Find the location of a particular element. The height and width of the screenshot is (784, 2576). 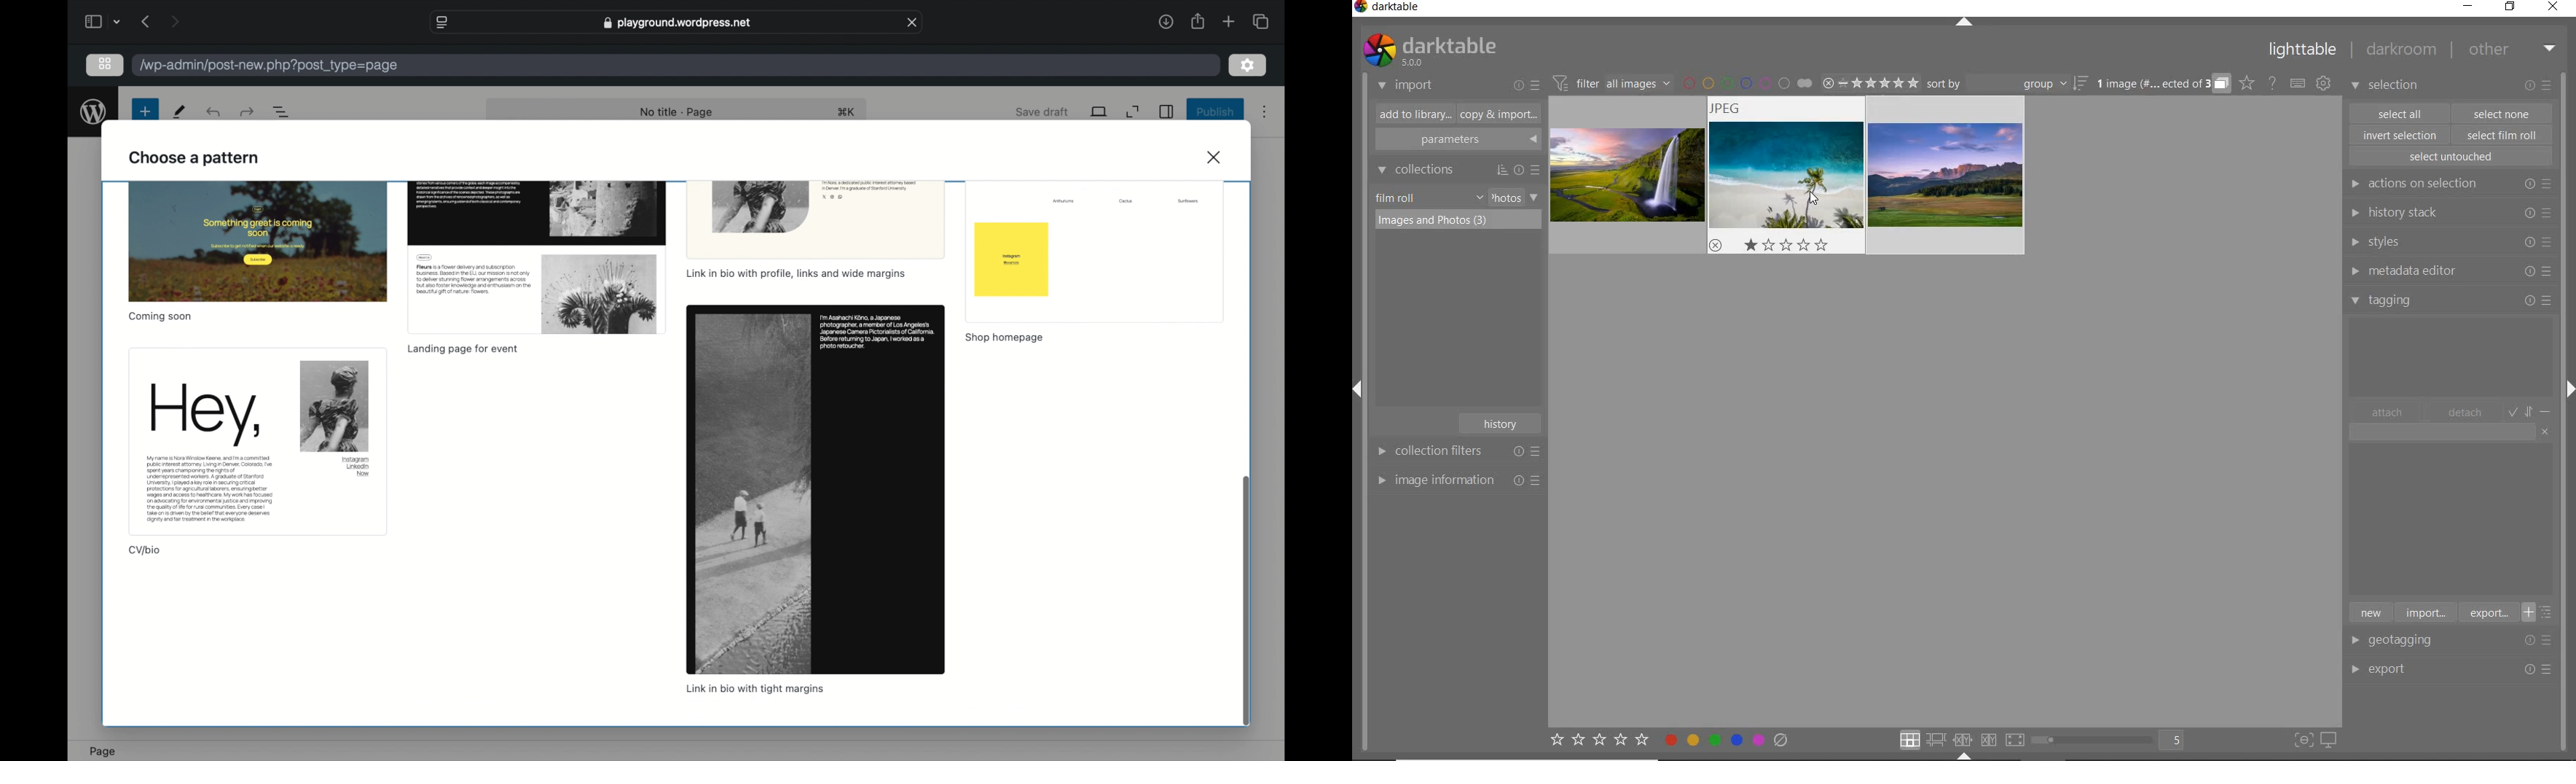

wordpress address is located at coordinates (269, 66).